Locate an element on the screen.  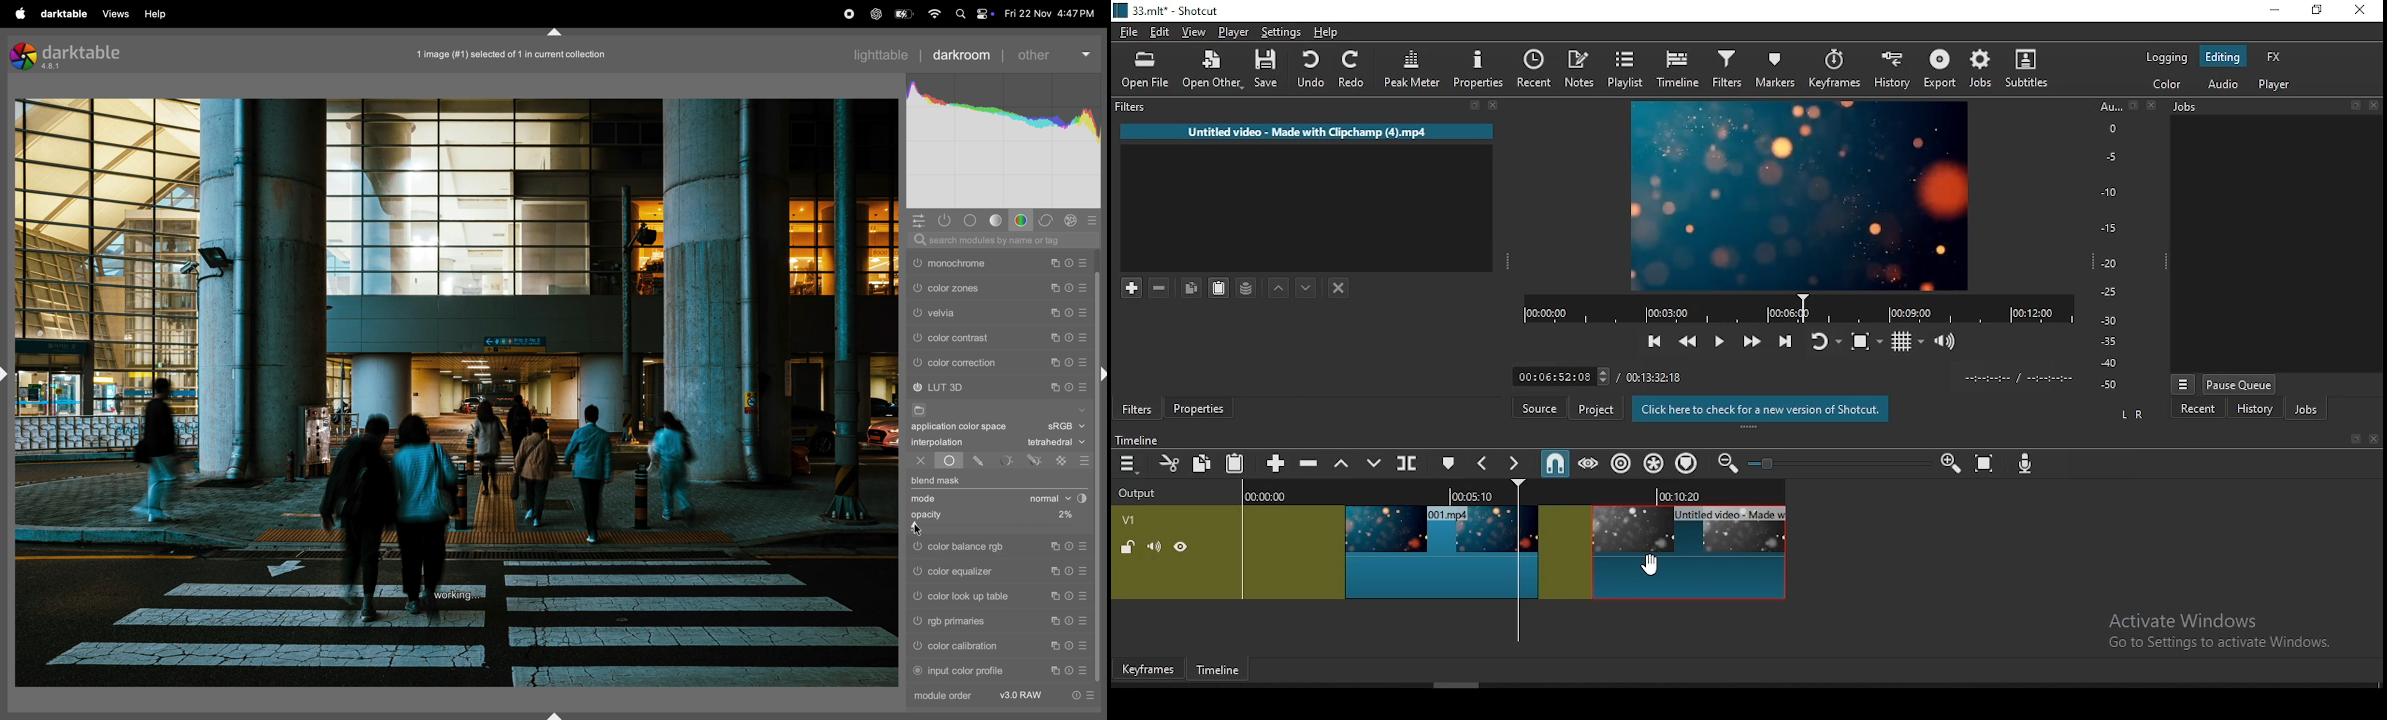
presets is located at coordinates (1083, 646).